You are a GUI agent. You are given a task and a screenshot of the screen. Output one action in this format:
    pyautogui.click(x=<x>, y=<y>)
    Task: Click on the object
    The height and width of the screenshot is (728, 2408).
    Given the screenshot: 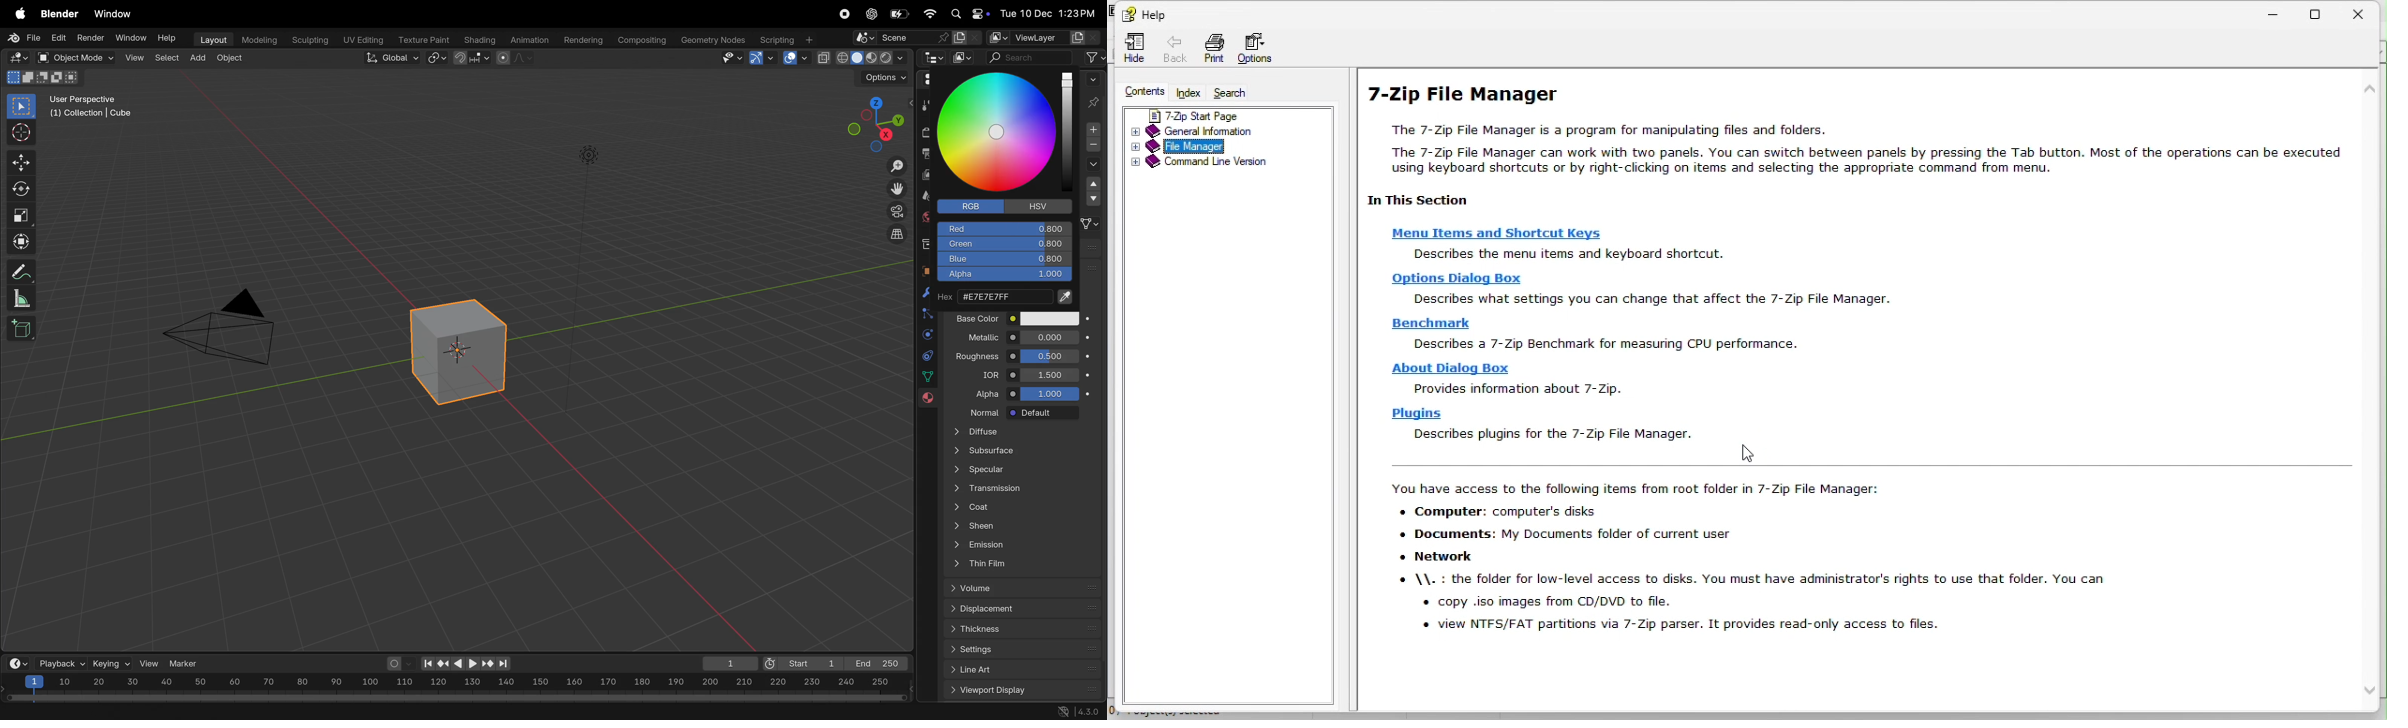 What is the action you would take?
    pyautogui.click(x=923, y=270)
    